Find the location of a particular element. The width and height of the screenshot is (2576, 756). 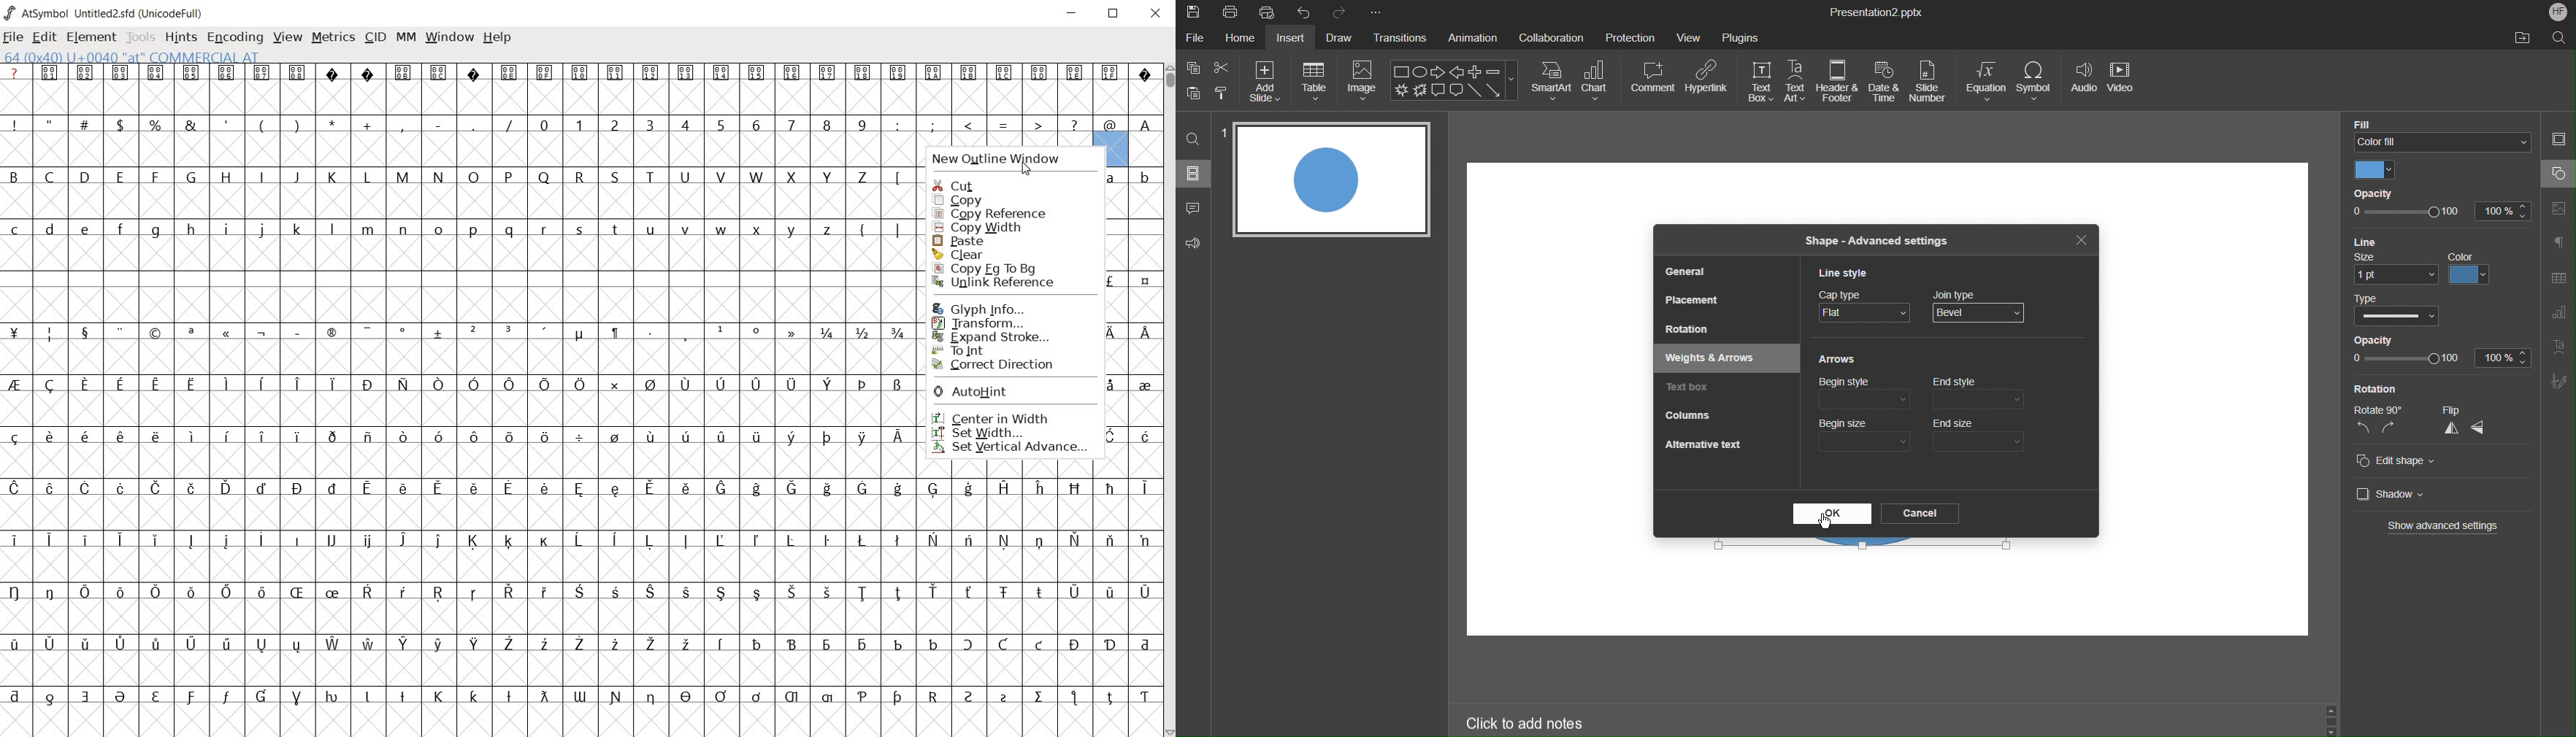

WINDOW is located at coordinates (452, 36).